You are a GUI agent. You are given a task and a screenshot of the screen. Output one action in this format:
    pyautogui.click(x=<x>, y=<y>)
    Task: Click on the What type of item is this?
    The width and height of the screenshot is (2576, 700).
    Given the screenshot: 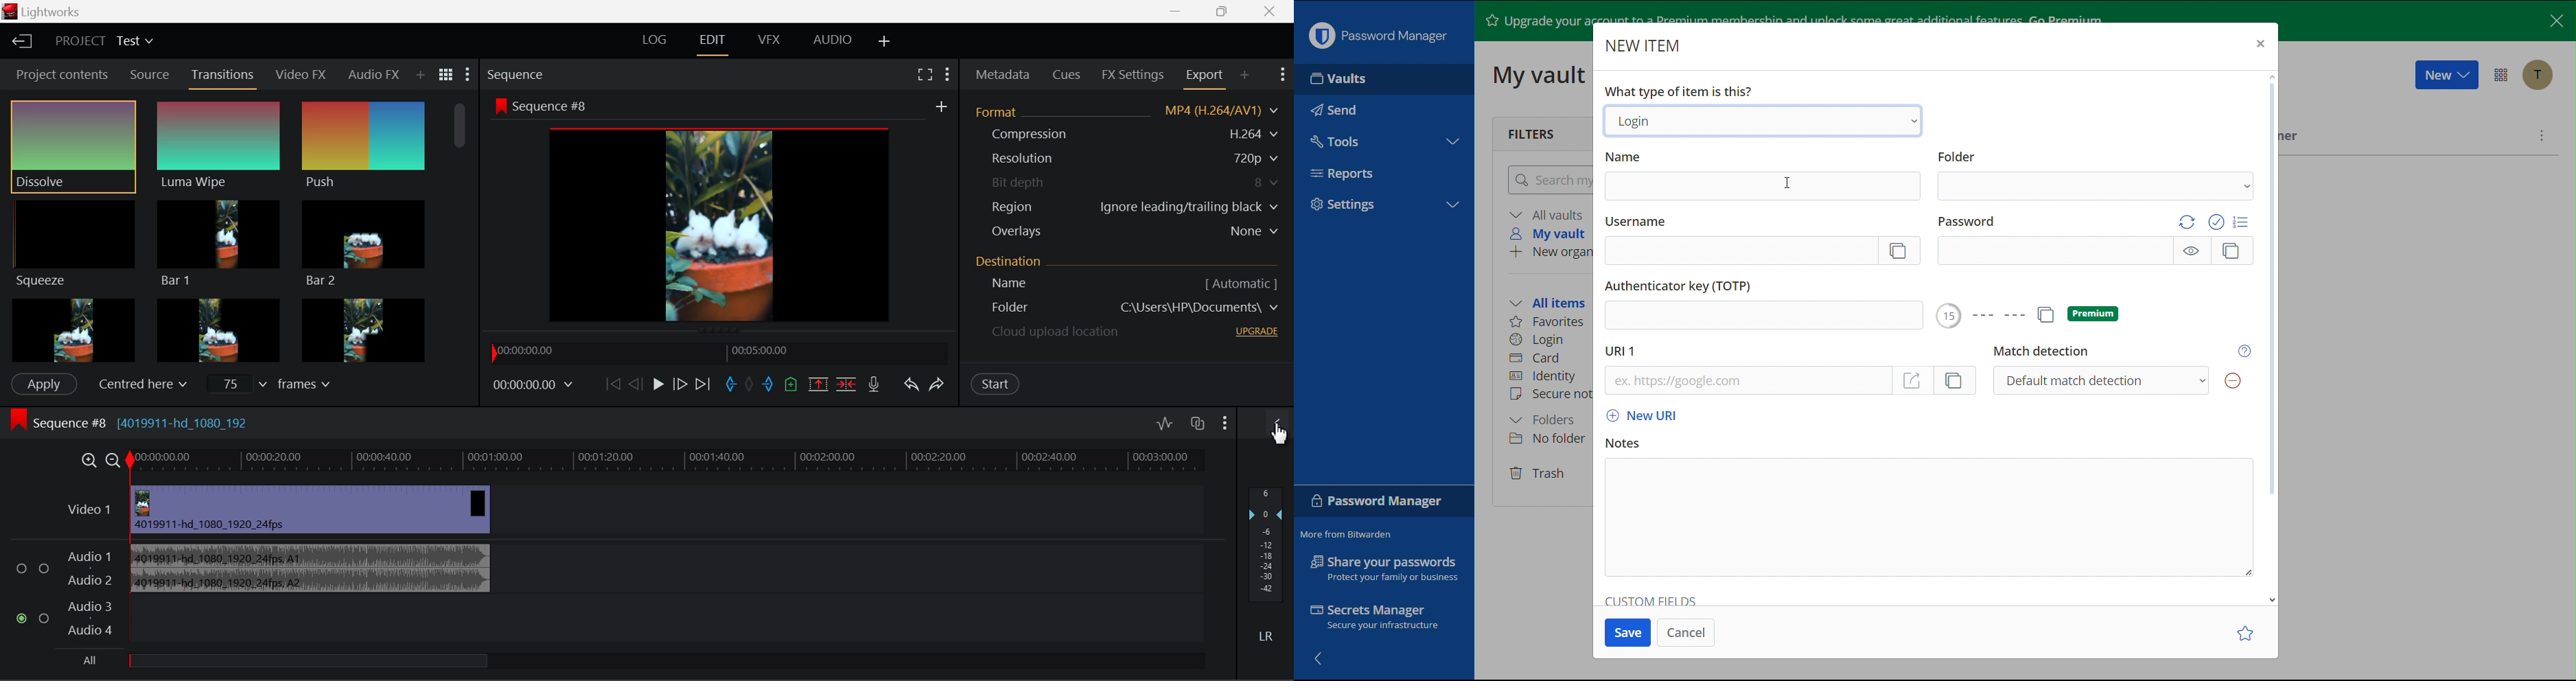 What is the action you would take?
    pyautogui.click(x=1678, y=91)
    